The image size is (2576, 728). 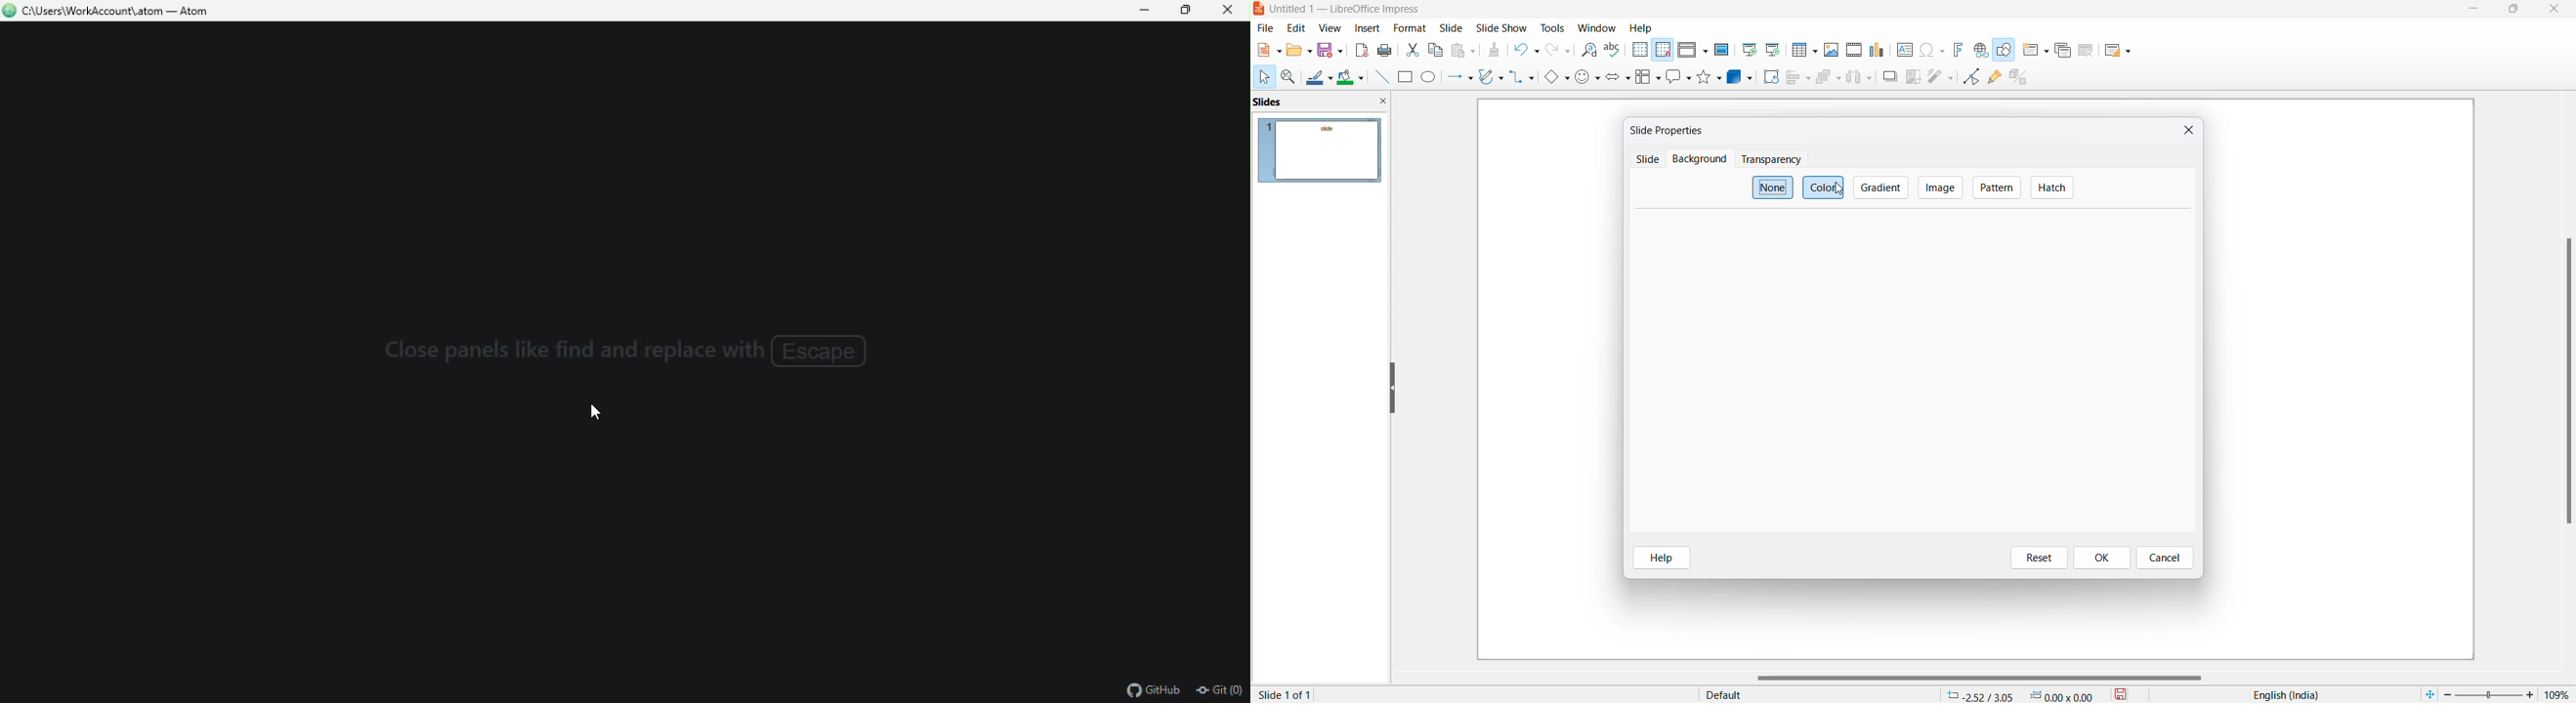 What do you see at coordinates (1639, 50) in the screenshot?
I see `display grid` at bounding box center [1639, 50].